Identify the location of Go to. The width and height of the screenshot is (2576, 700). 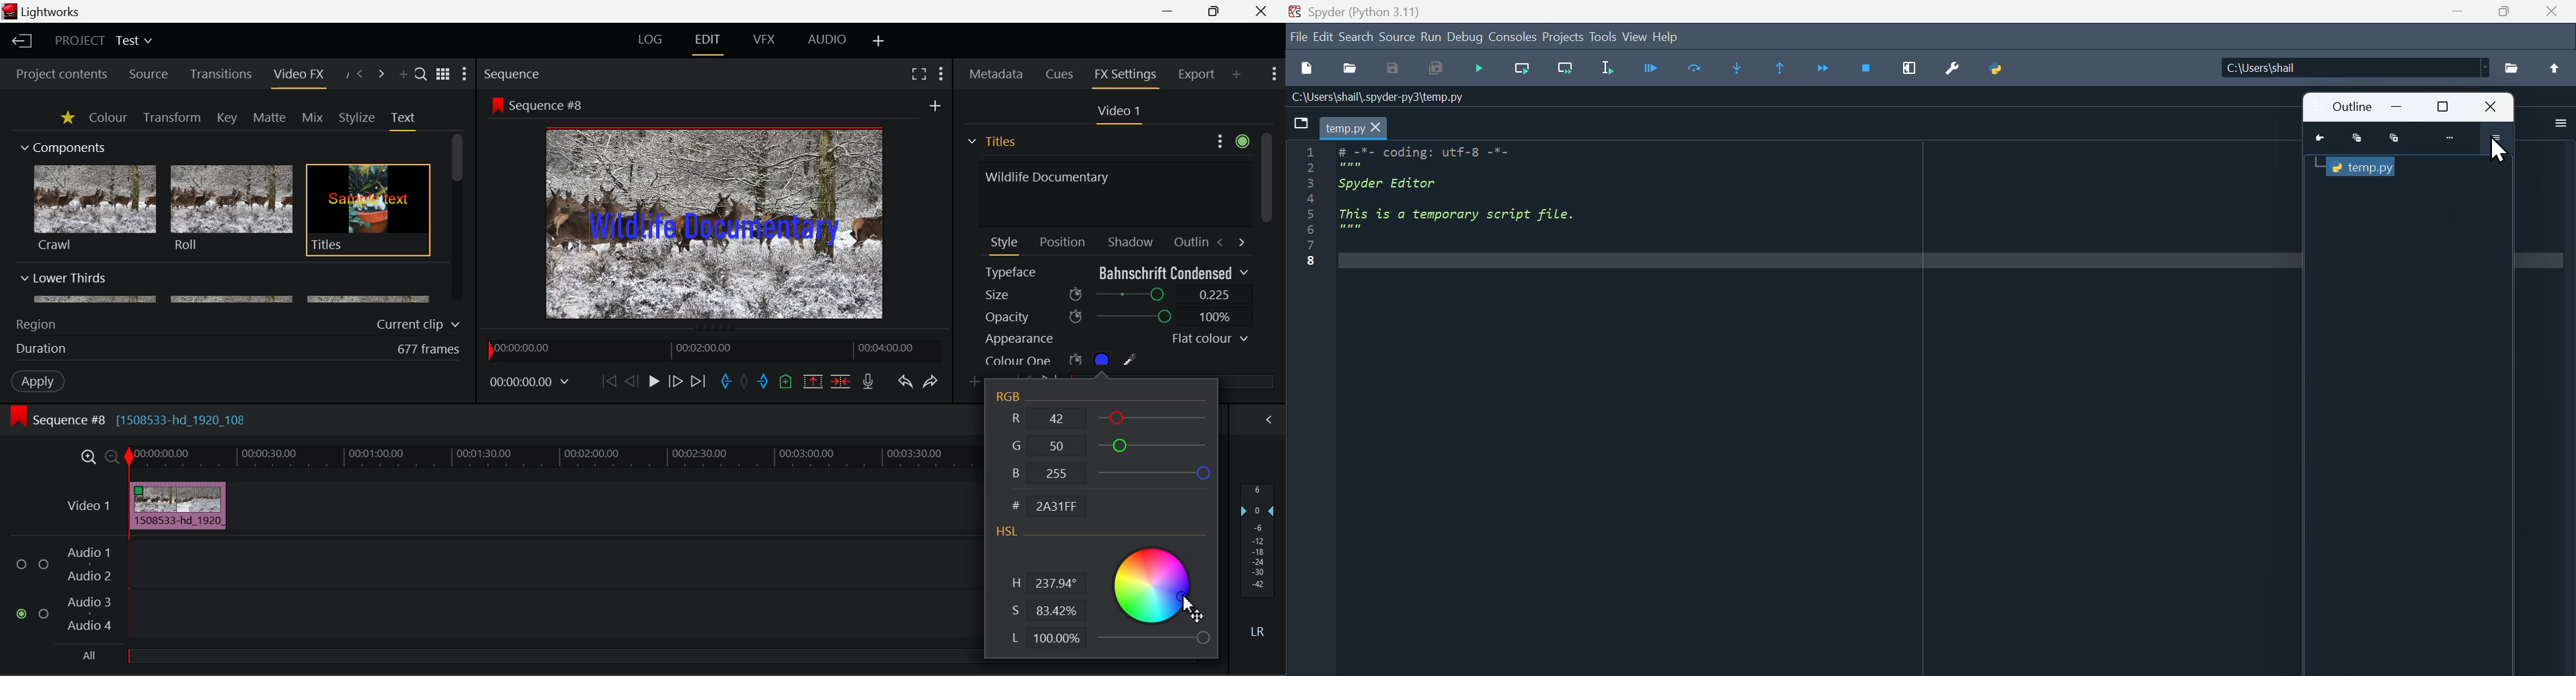
(2320, 138).